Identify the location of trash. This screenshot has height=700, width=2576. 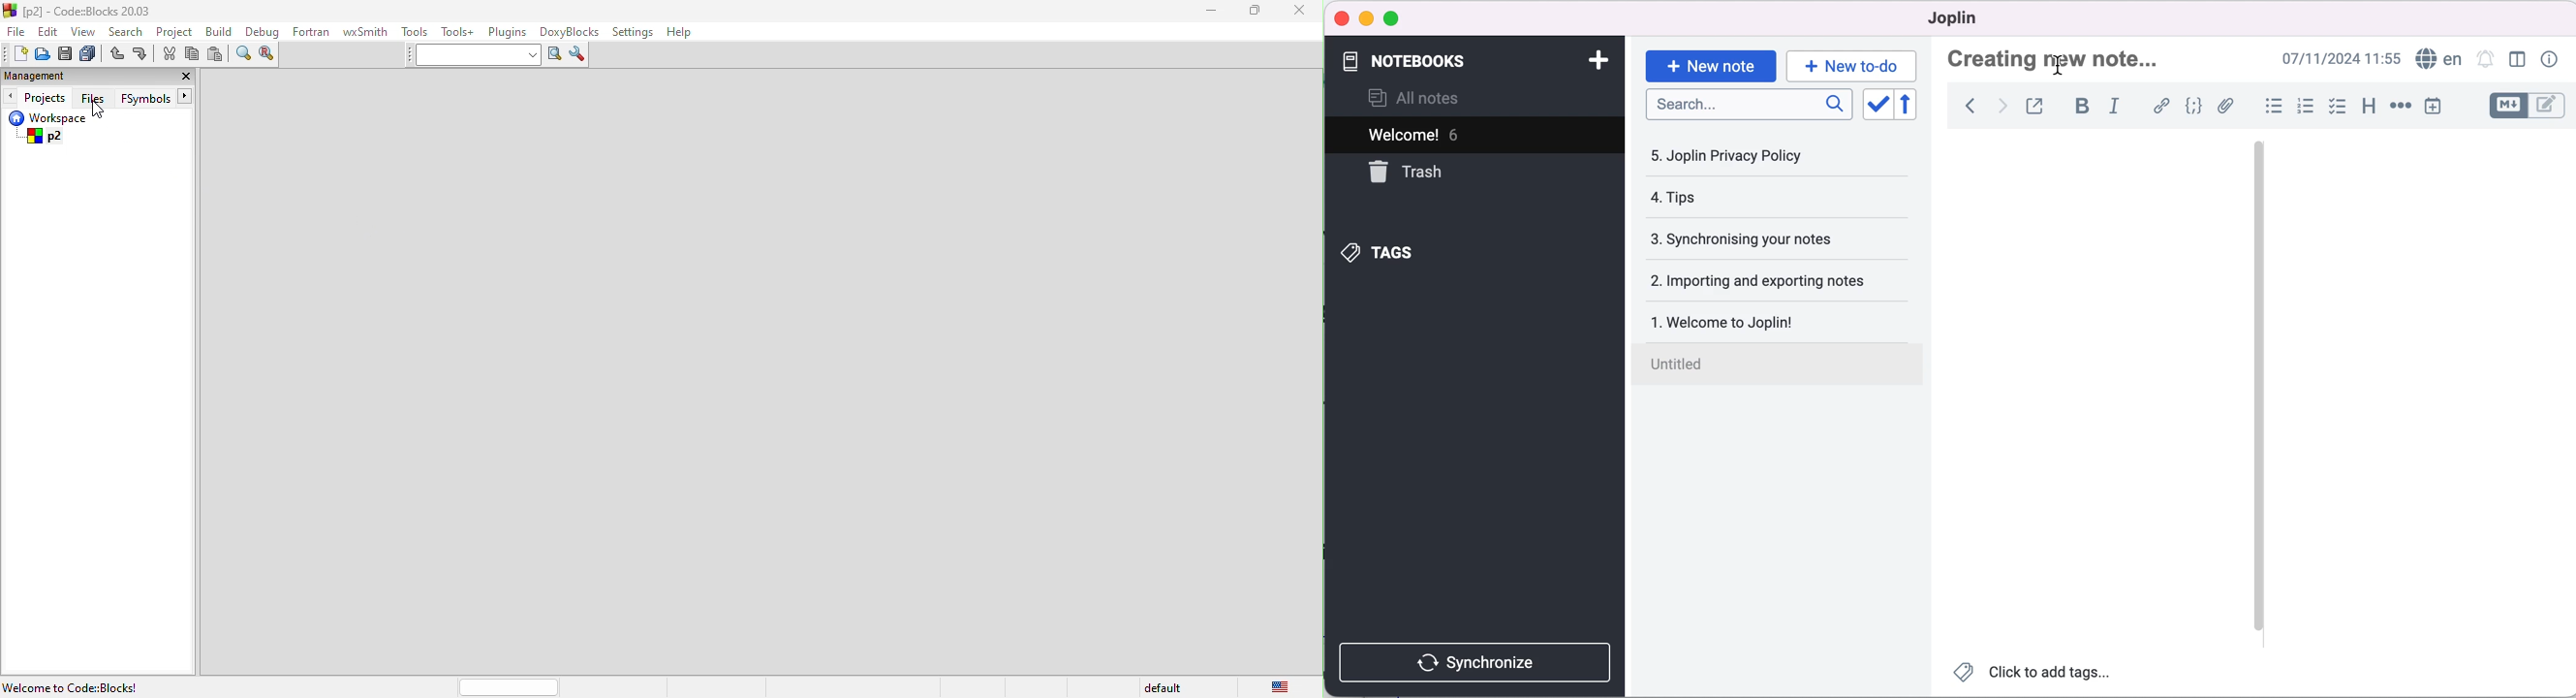
(1436, 173).